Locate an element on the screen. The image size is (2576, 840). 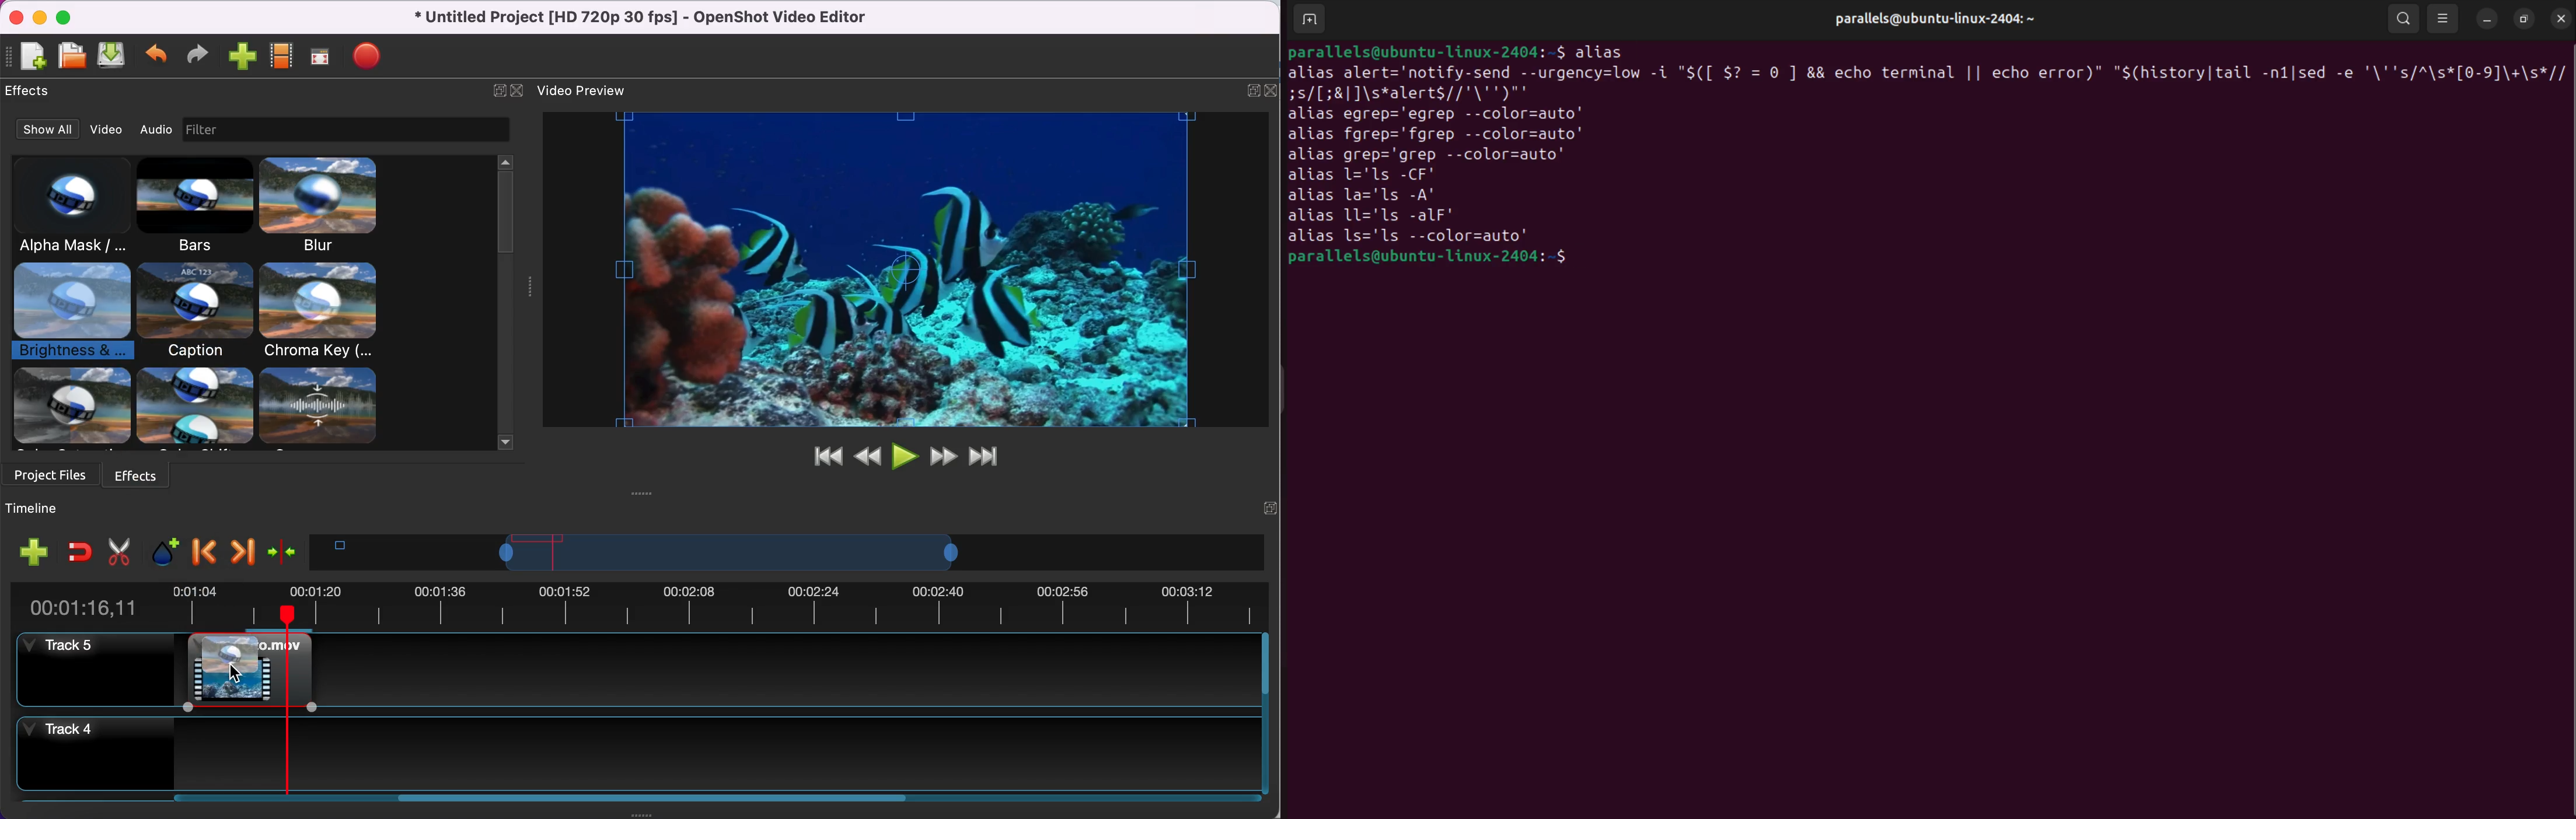
track 4 is located at coordinates (636, 754).